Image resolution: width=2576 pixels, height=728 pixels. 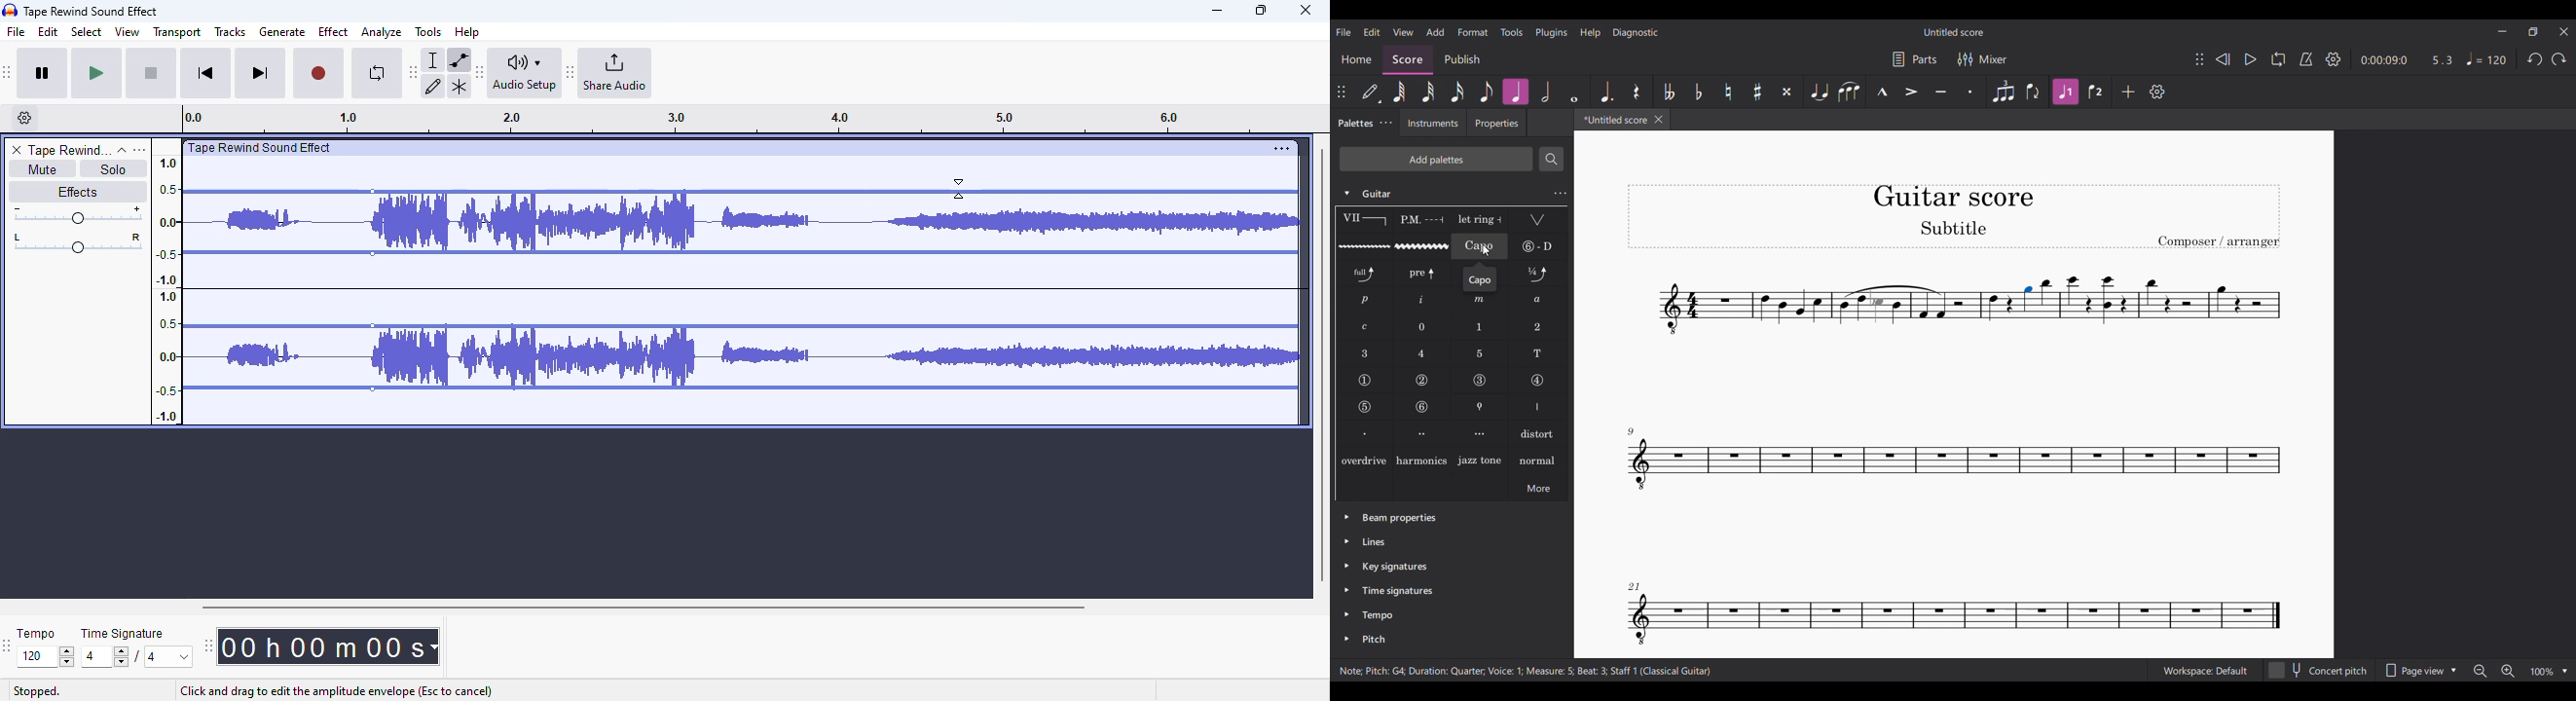 What do you see at coordinates (114, 168) in the screenshot?
I see `solo` at bounding box center [114, 168].